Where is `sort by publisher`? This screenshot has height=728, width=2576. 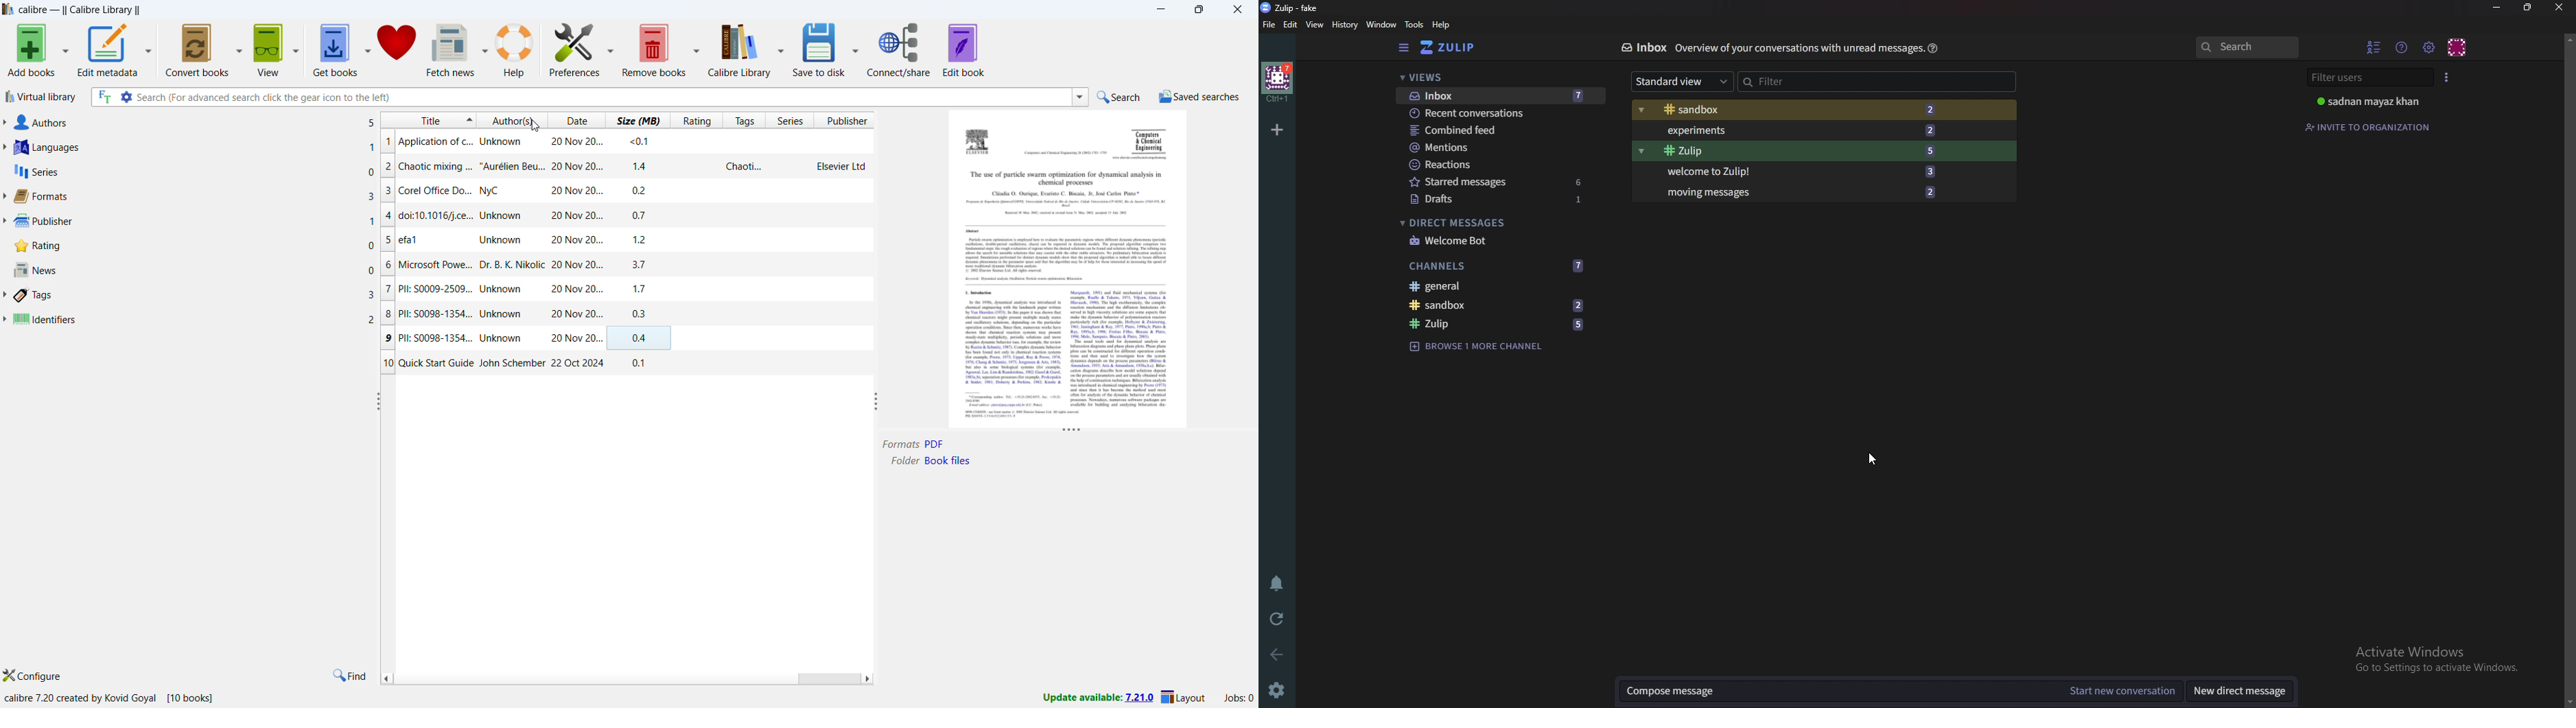 sort by publisher is located at coordinates (847, 120).